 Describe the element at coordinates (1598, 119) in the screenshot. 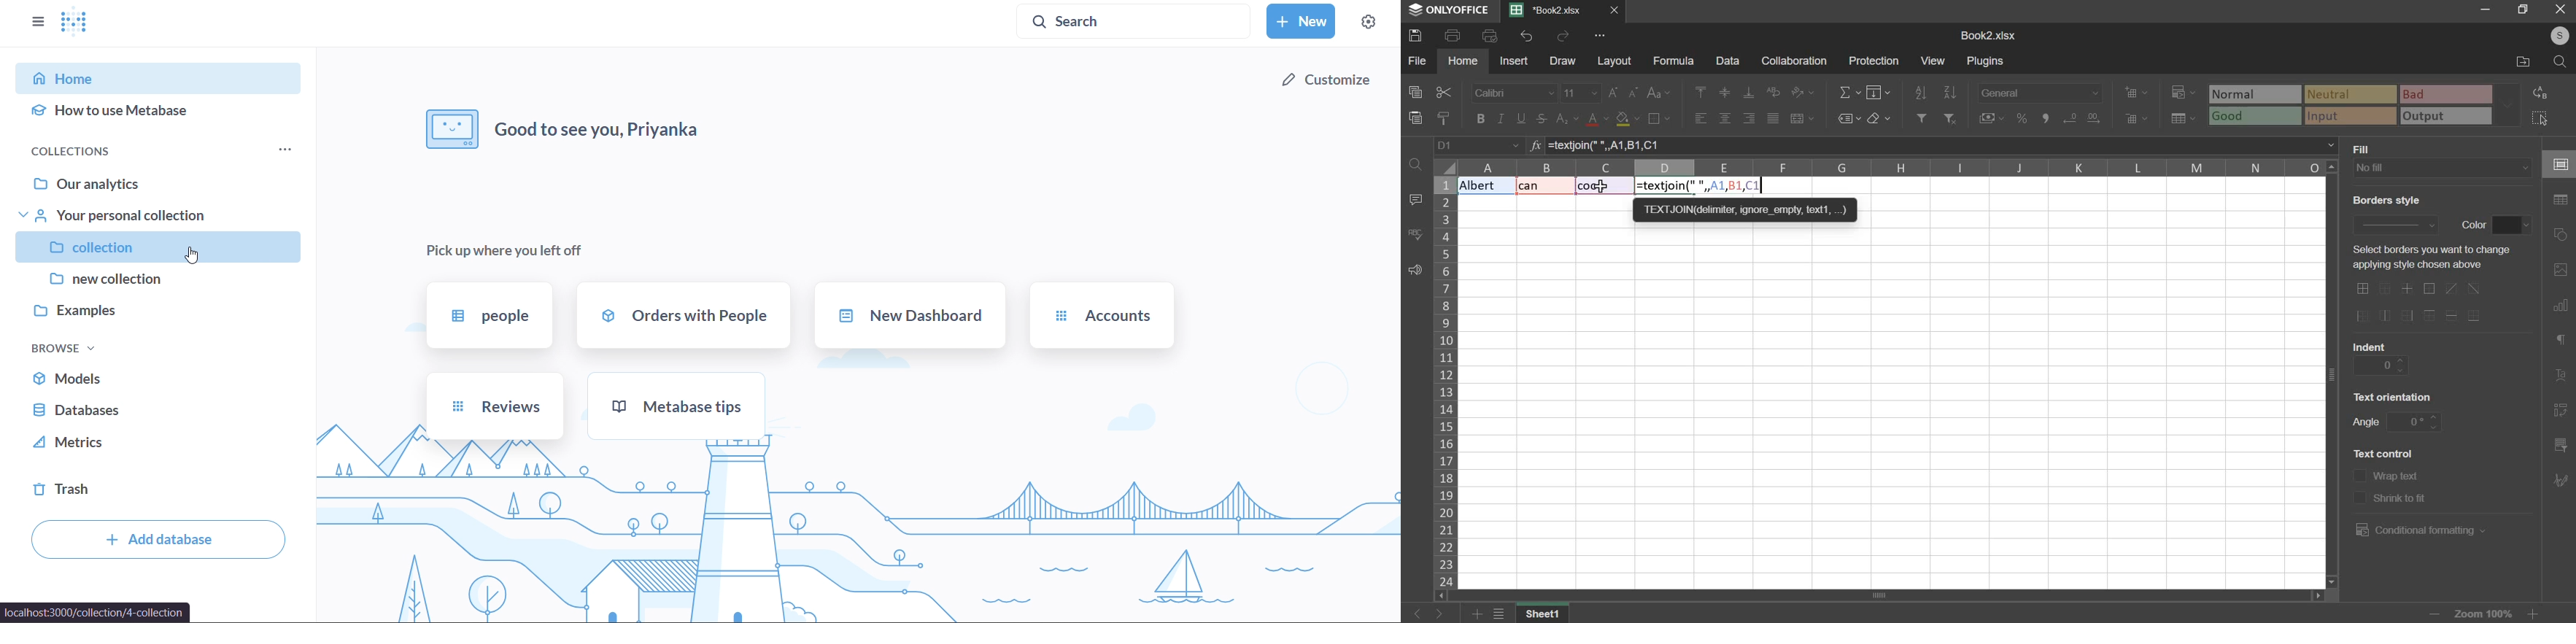

I see `text color` at that location.